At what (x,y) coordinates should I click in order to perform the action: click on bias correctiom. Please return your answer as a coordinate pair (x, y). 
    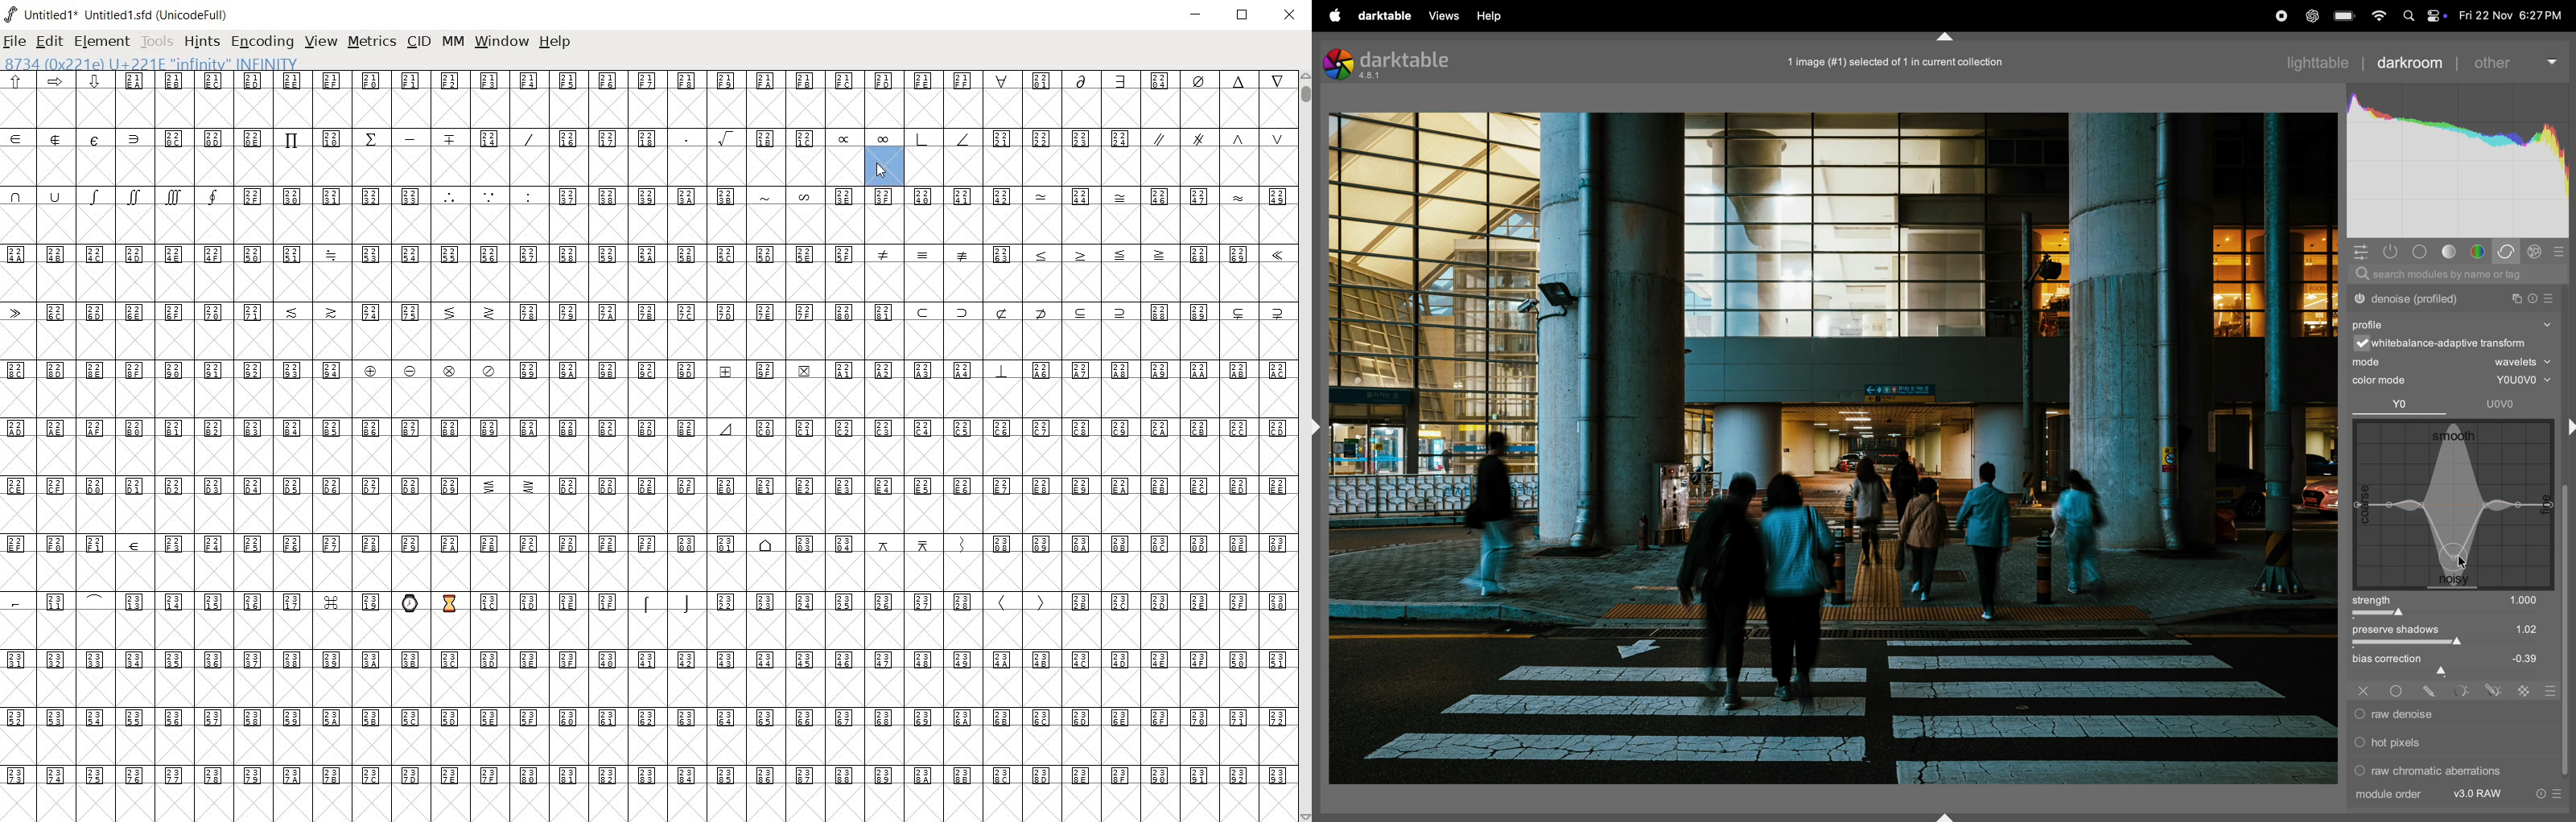
    Looking at the image, I should click on (2449, 665).